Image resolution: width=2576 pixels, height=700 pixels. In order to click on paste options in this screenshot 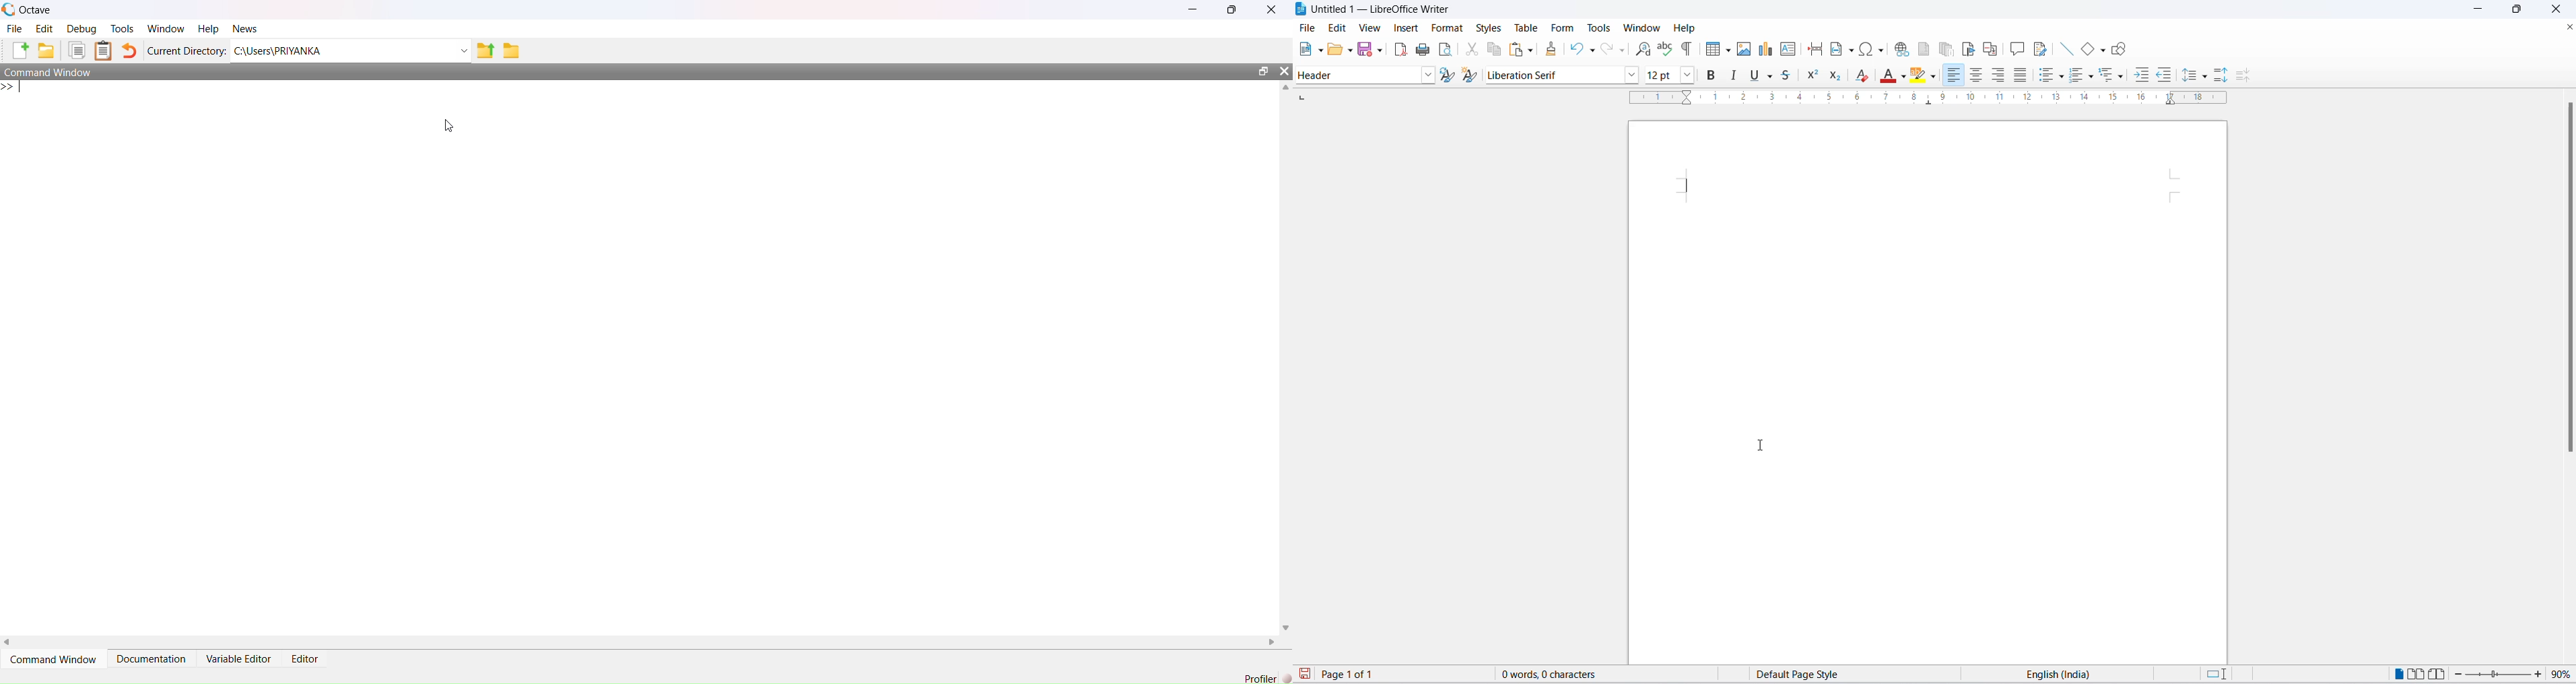, I will do `click(1532, 50)`.